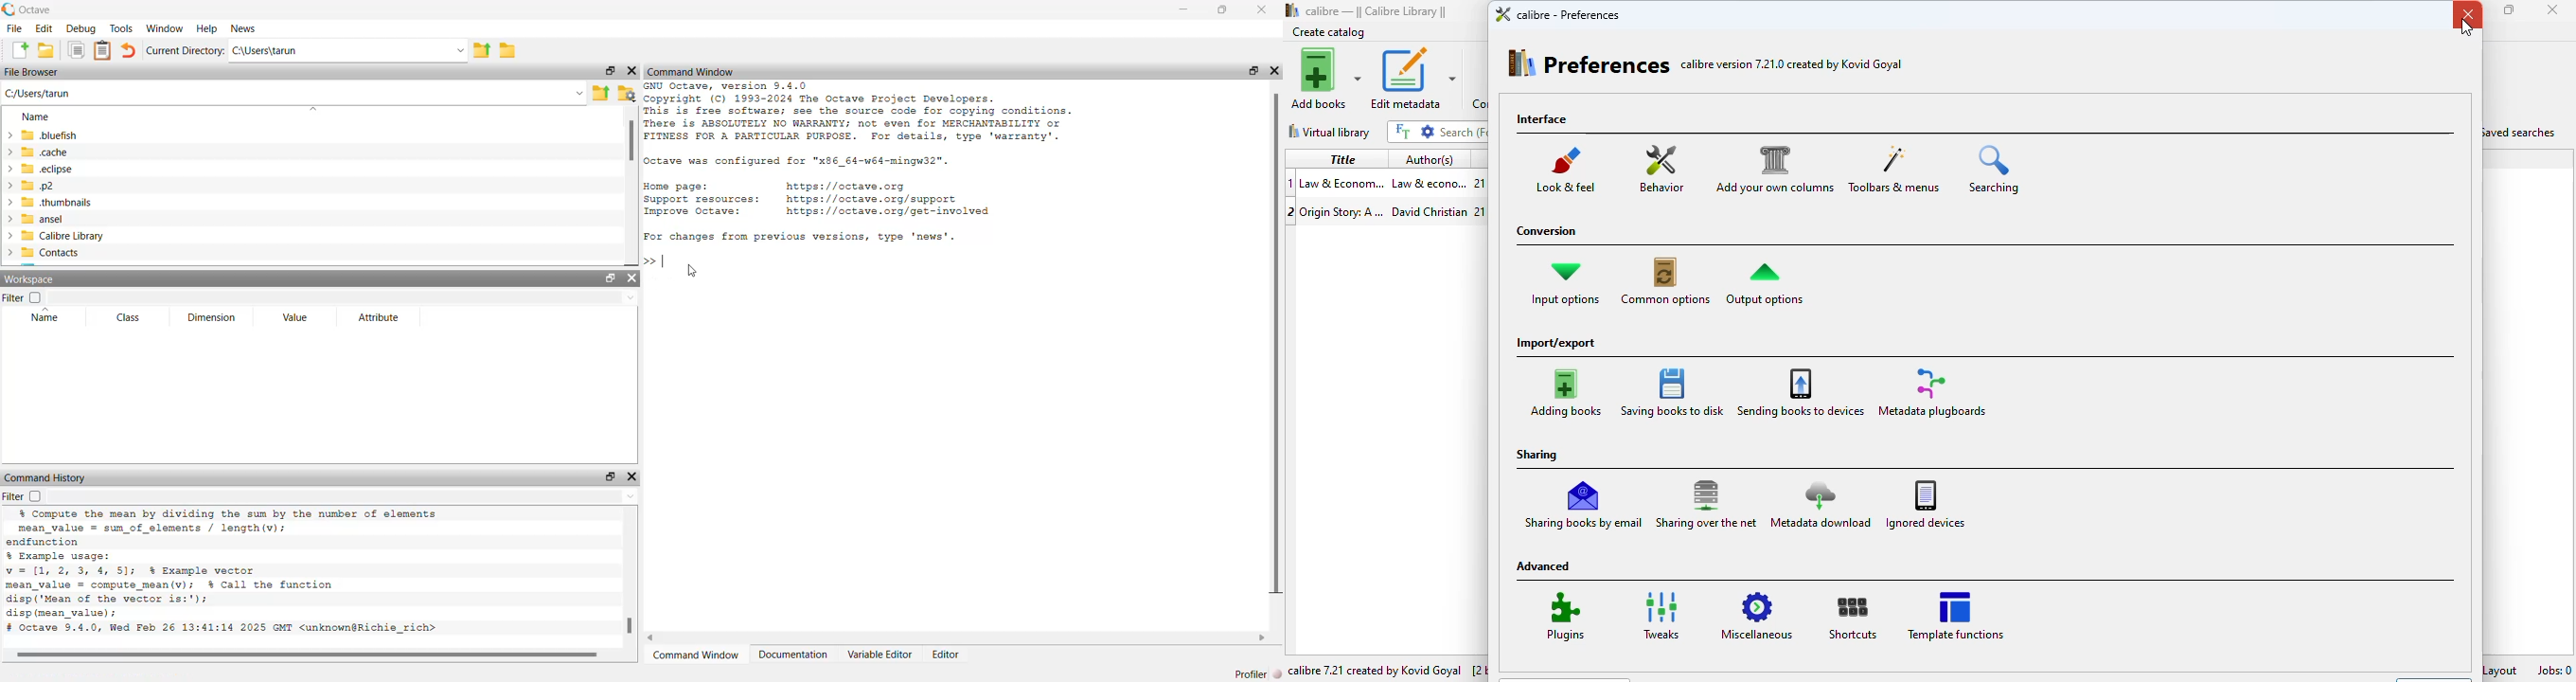  Describe the element at coordinates (460, 51) in the screenshot. I see `Drop-down ` at that location.